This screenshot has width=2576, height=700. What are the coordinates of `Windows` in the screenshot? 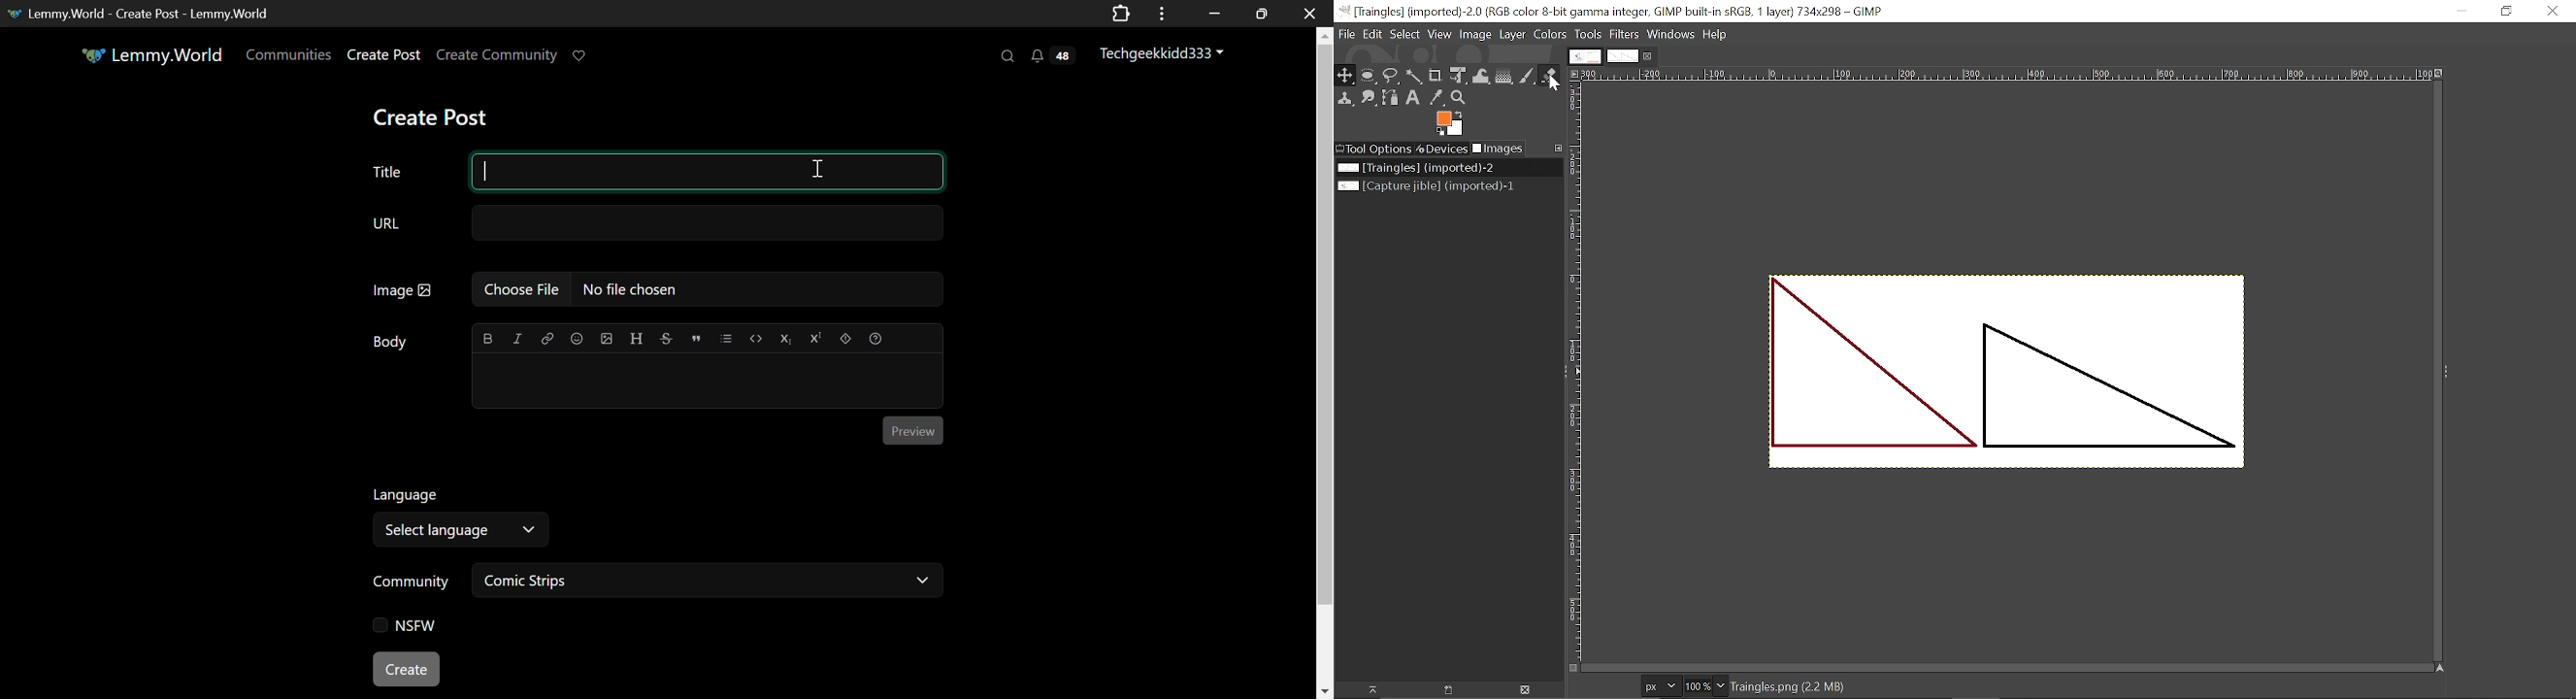 It's located at (1670, 34).